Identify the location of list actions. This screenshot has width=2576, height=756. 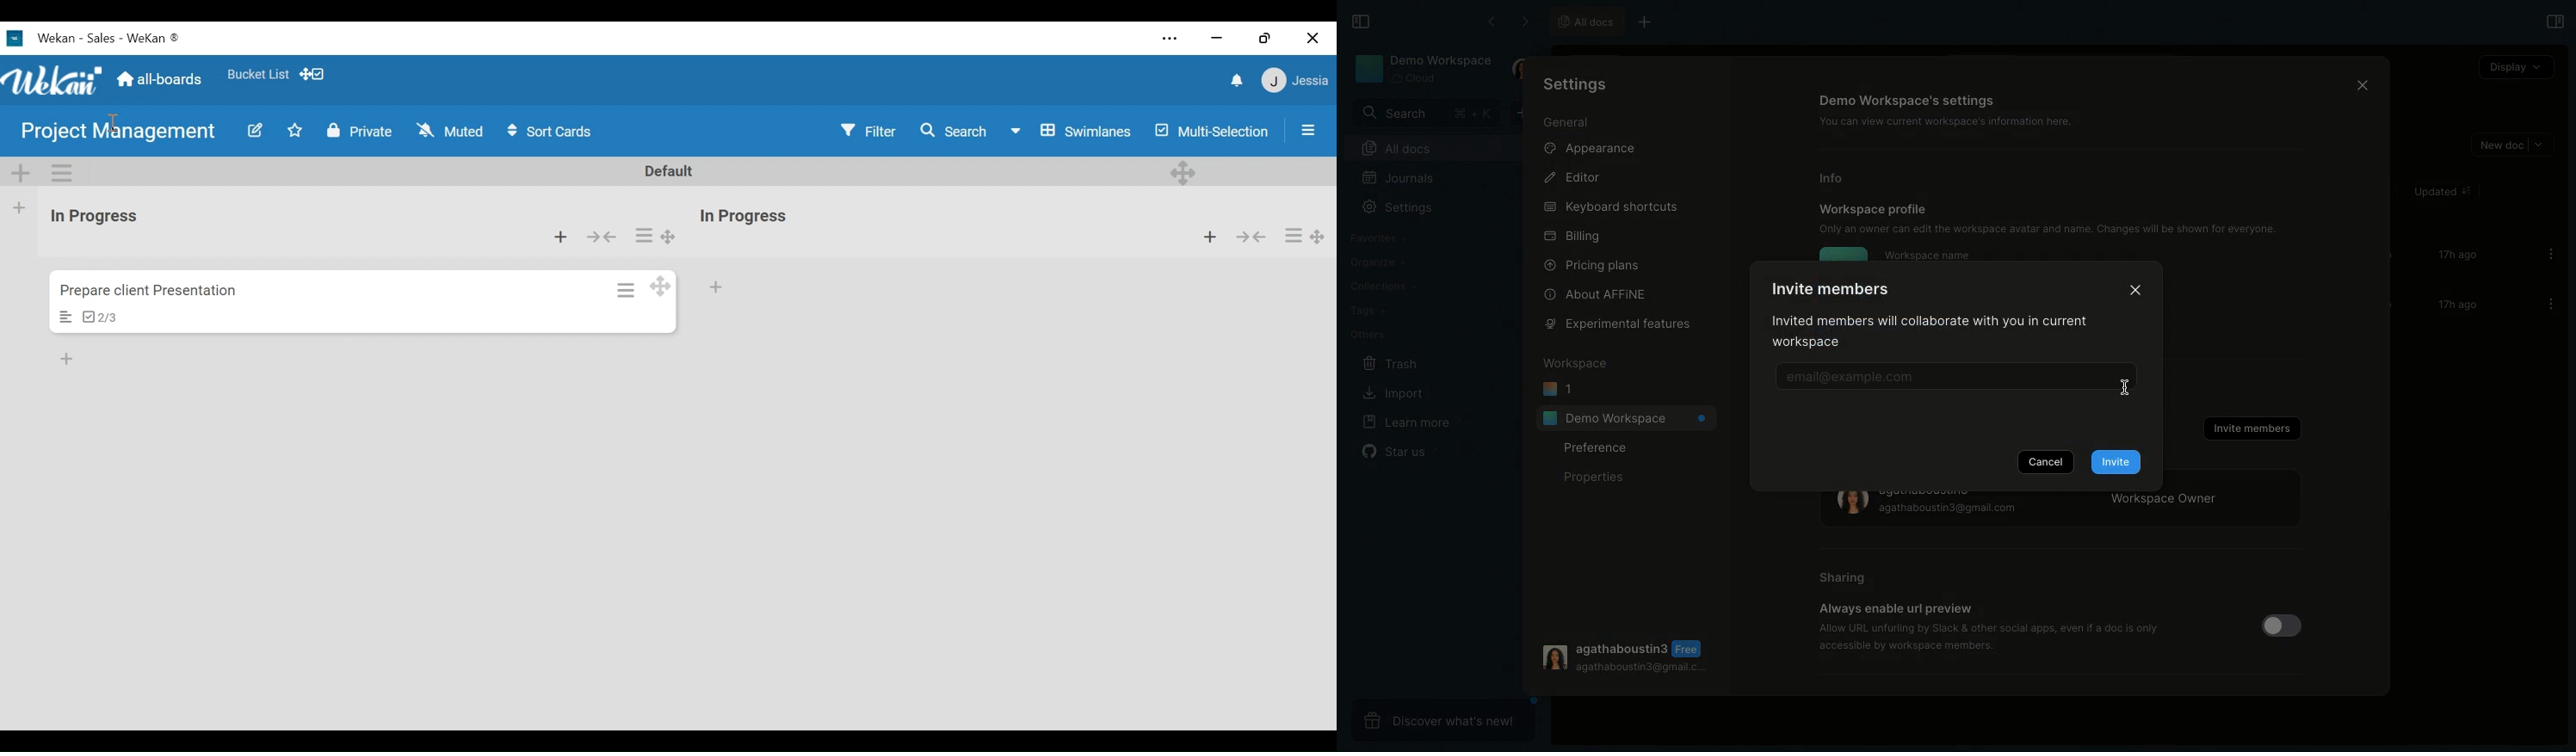
(1295, 236).